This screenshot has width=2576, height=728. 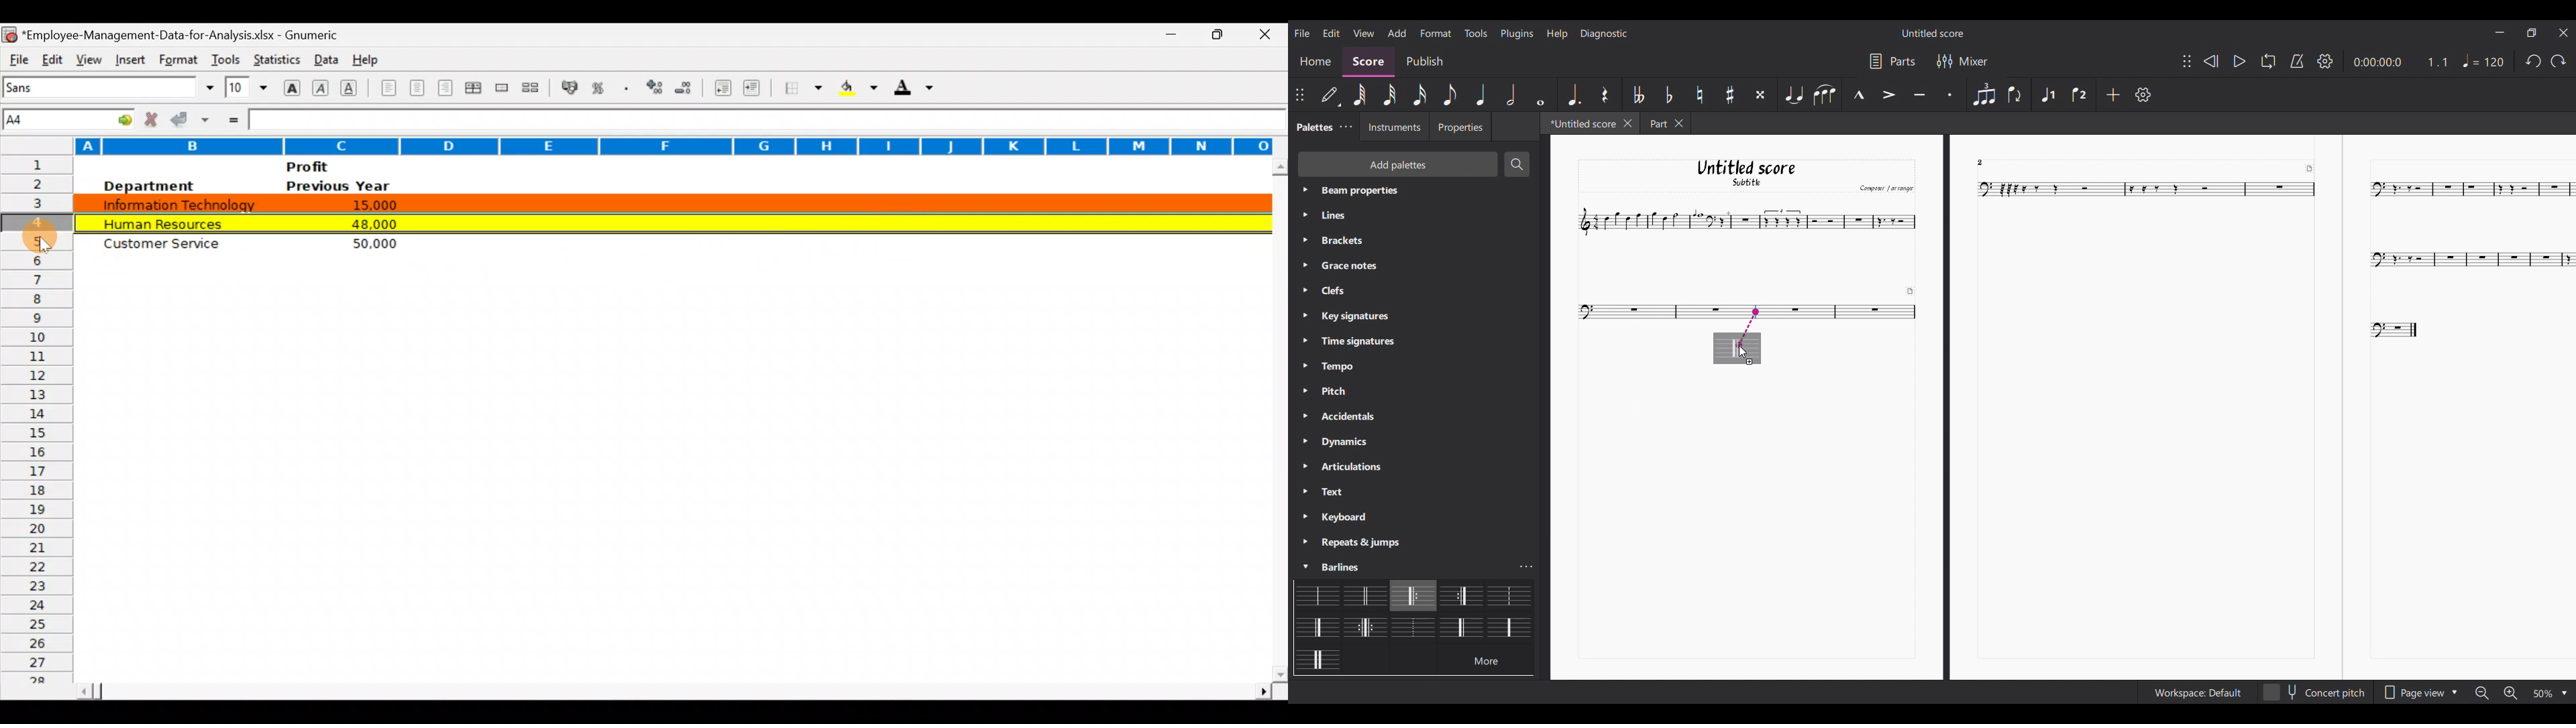 I want to click on Settings, so click(x=2325, y=61).